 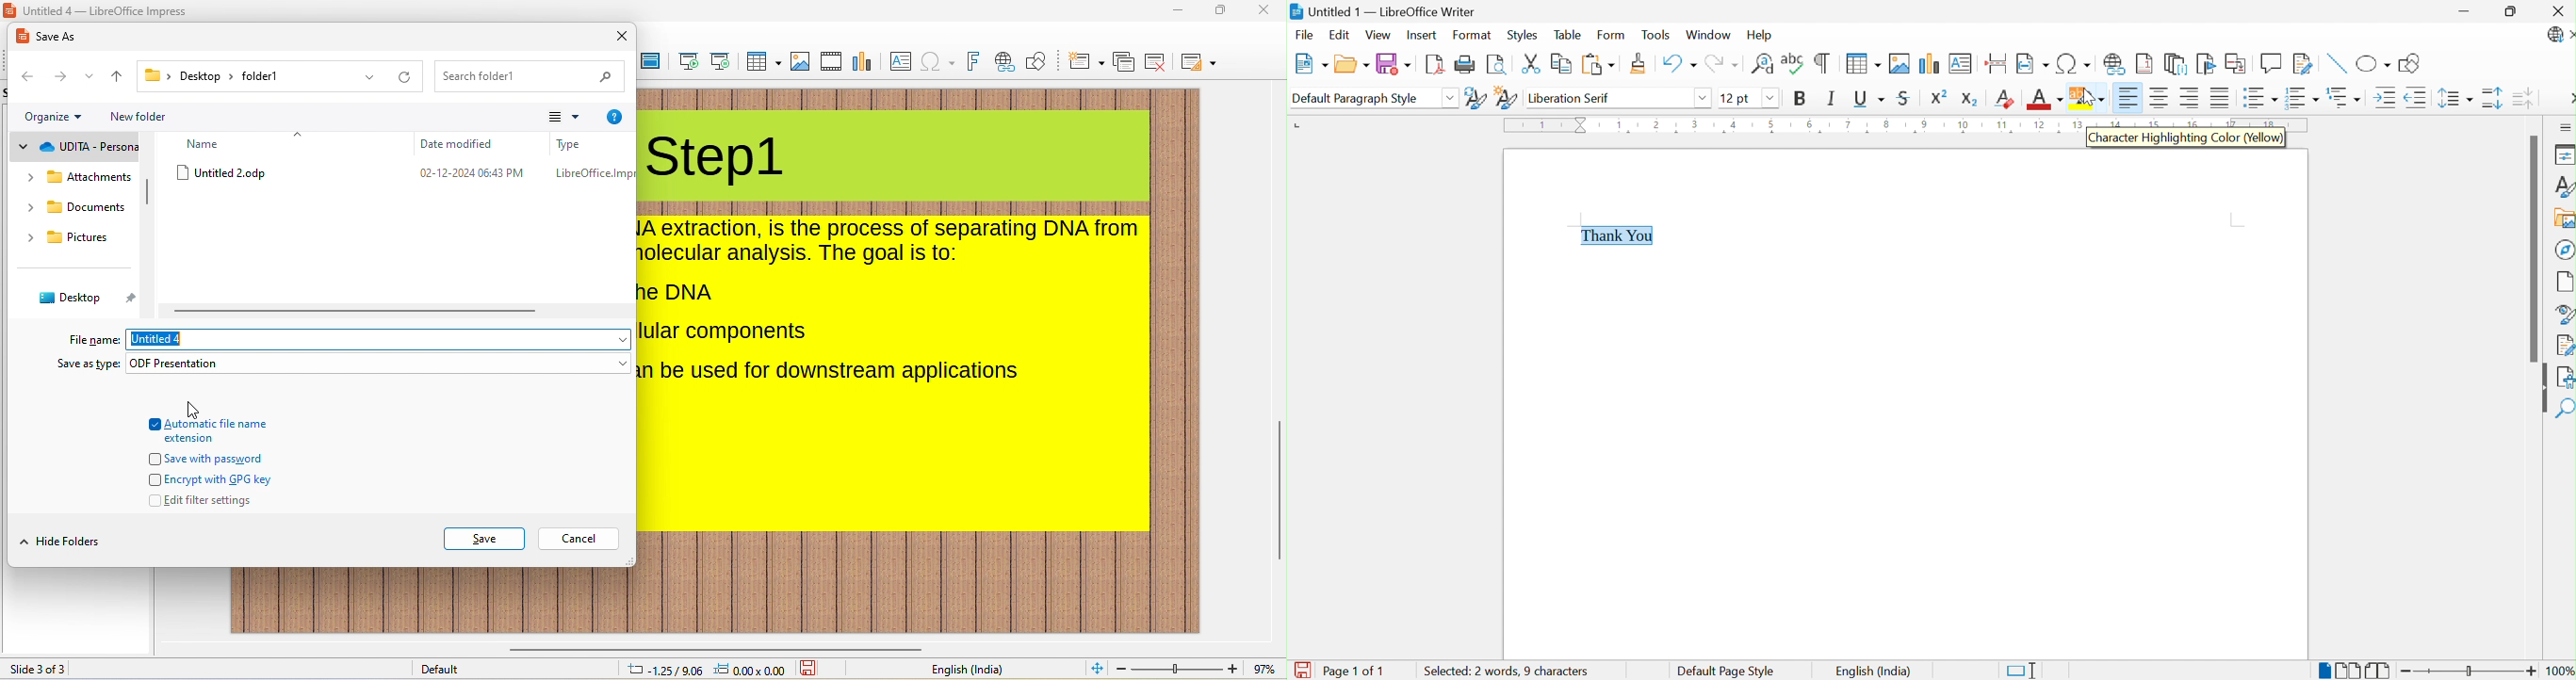 What do you see at coordinates (2407, 672) in the screenshot?
I see `Zoom Out` at bounding box center [2407, 672].